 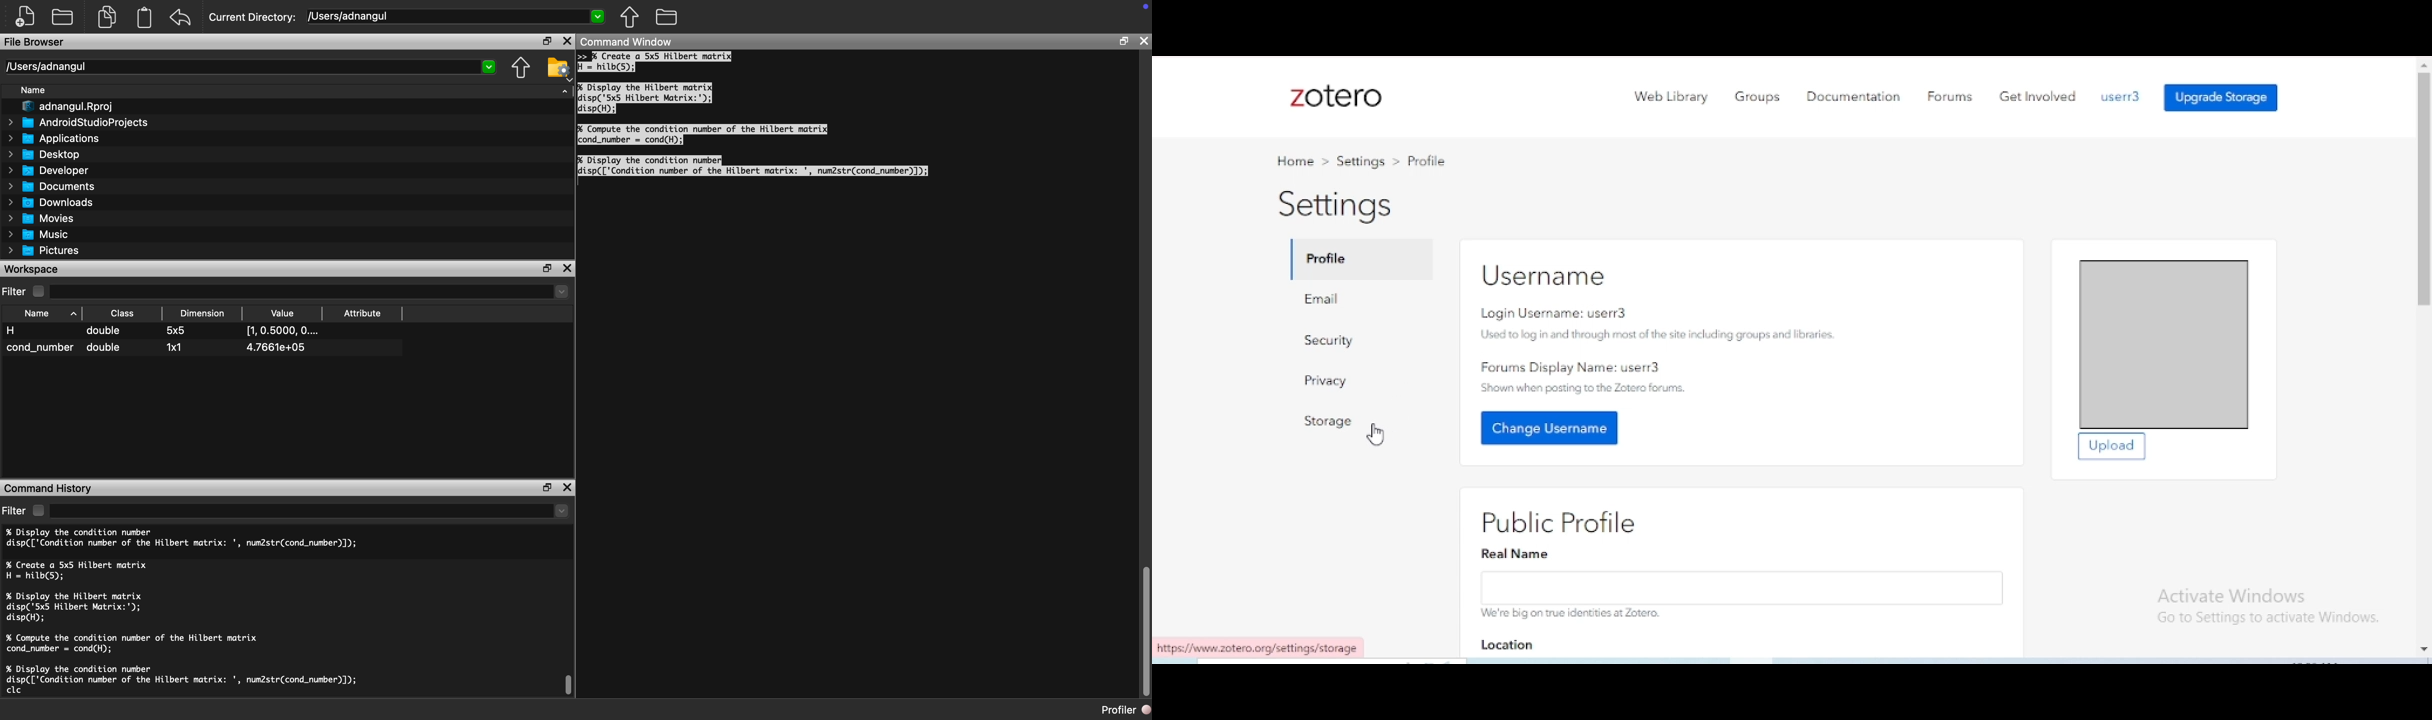 I want to click on [Users/adnangul , so click(x=456, y=18).